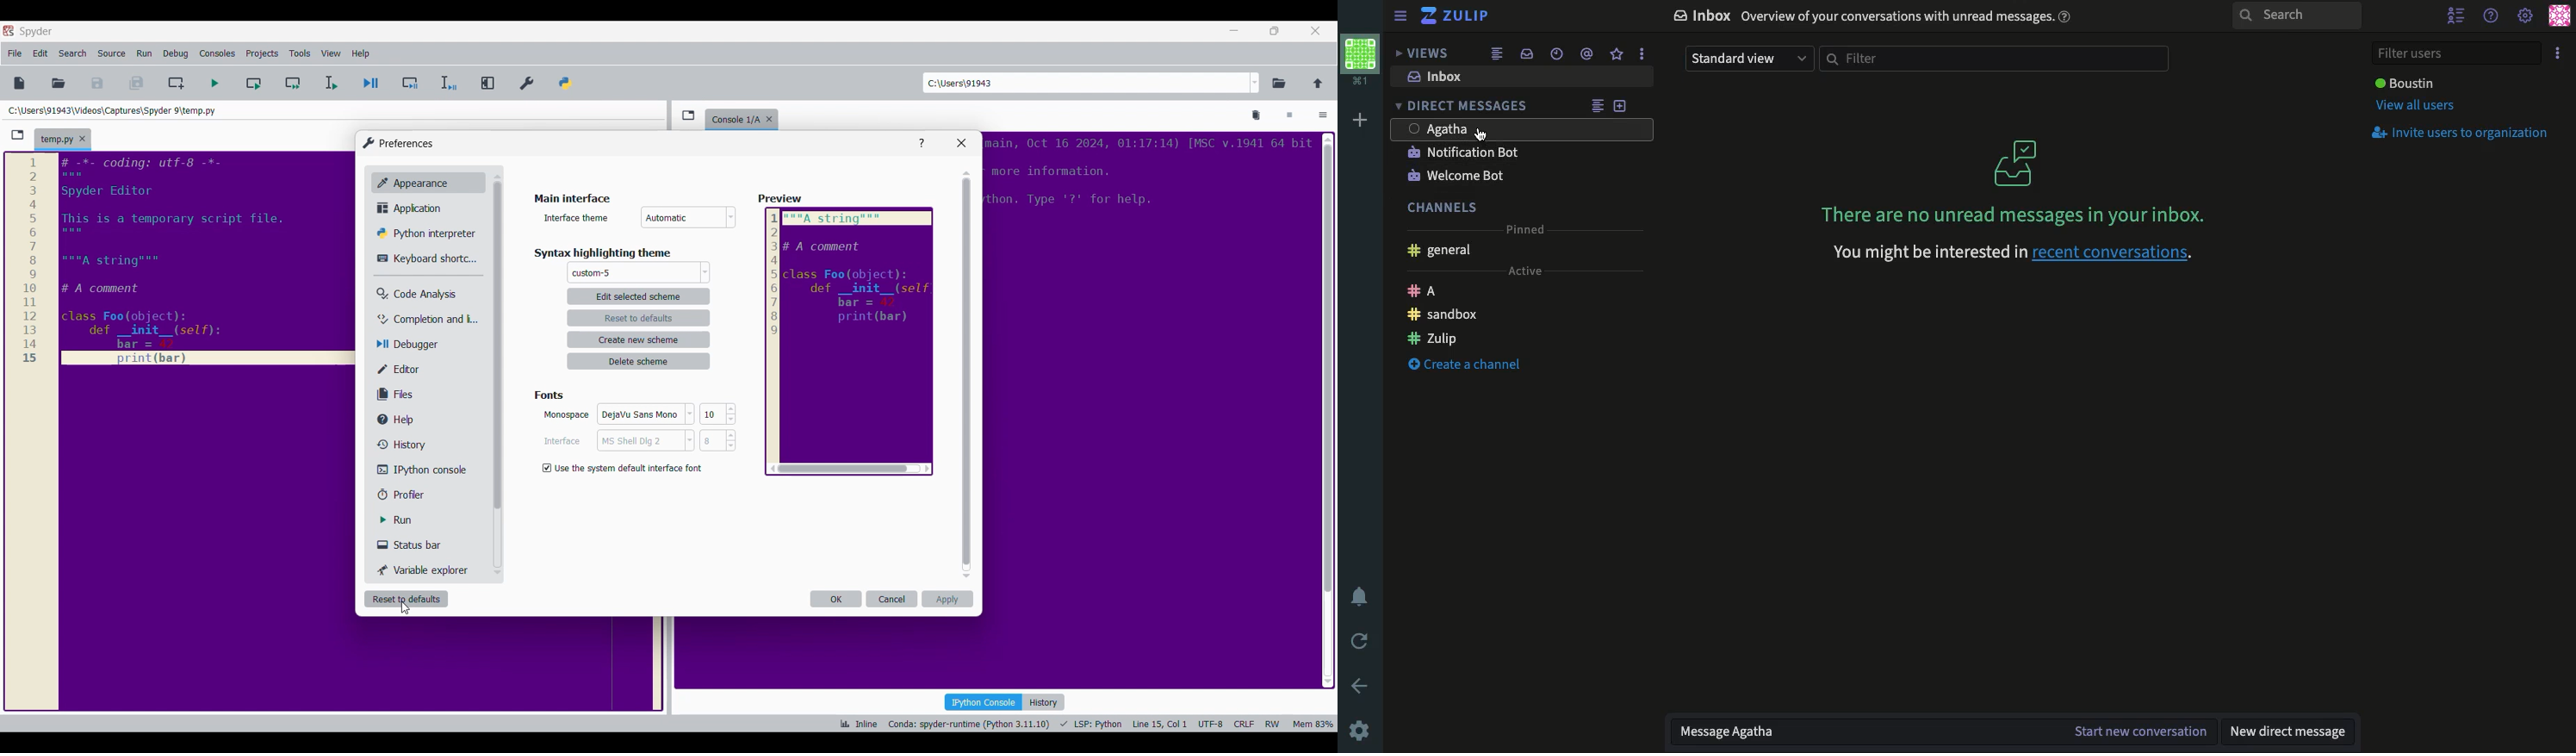  I want to click on Options, so click(1324, 116).